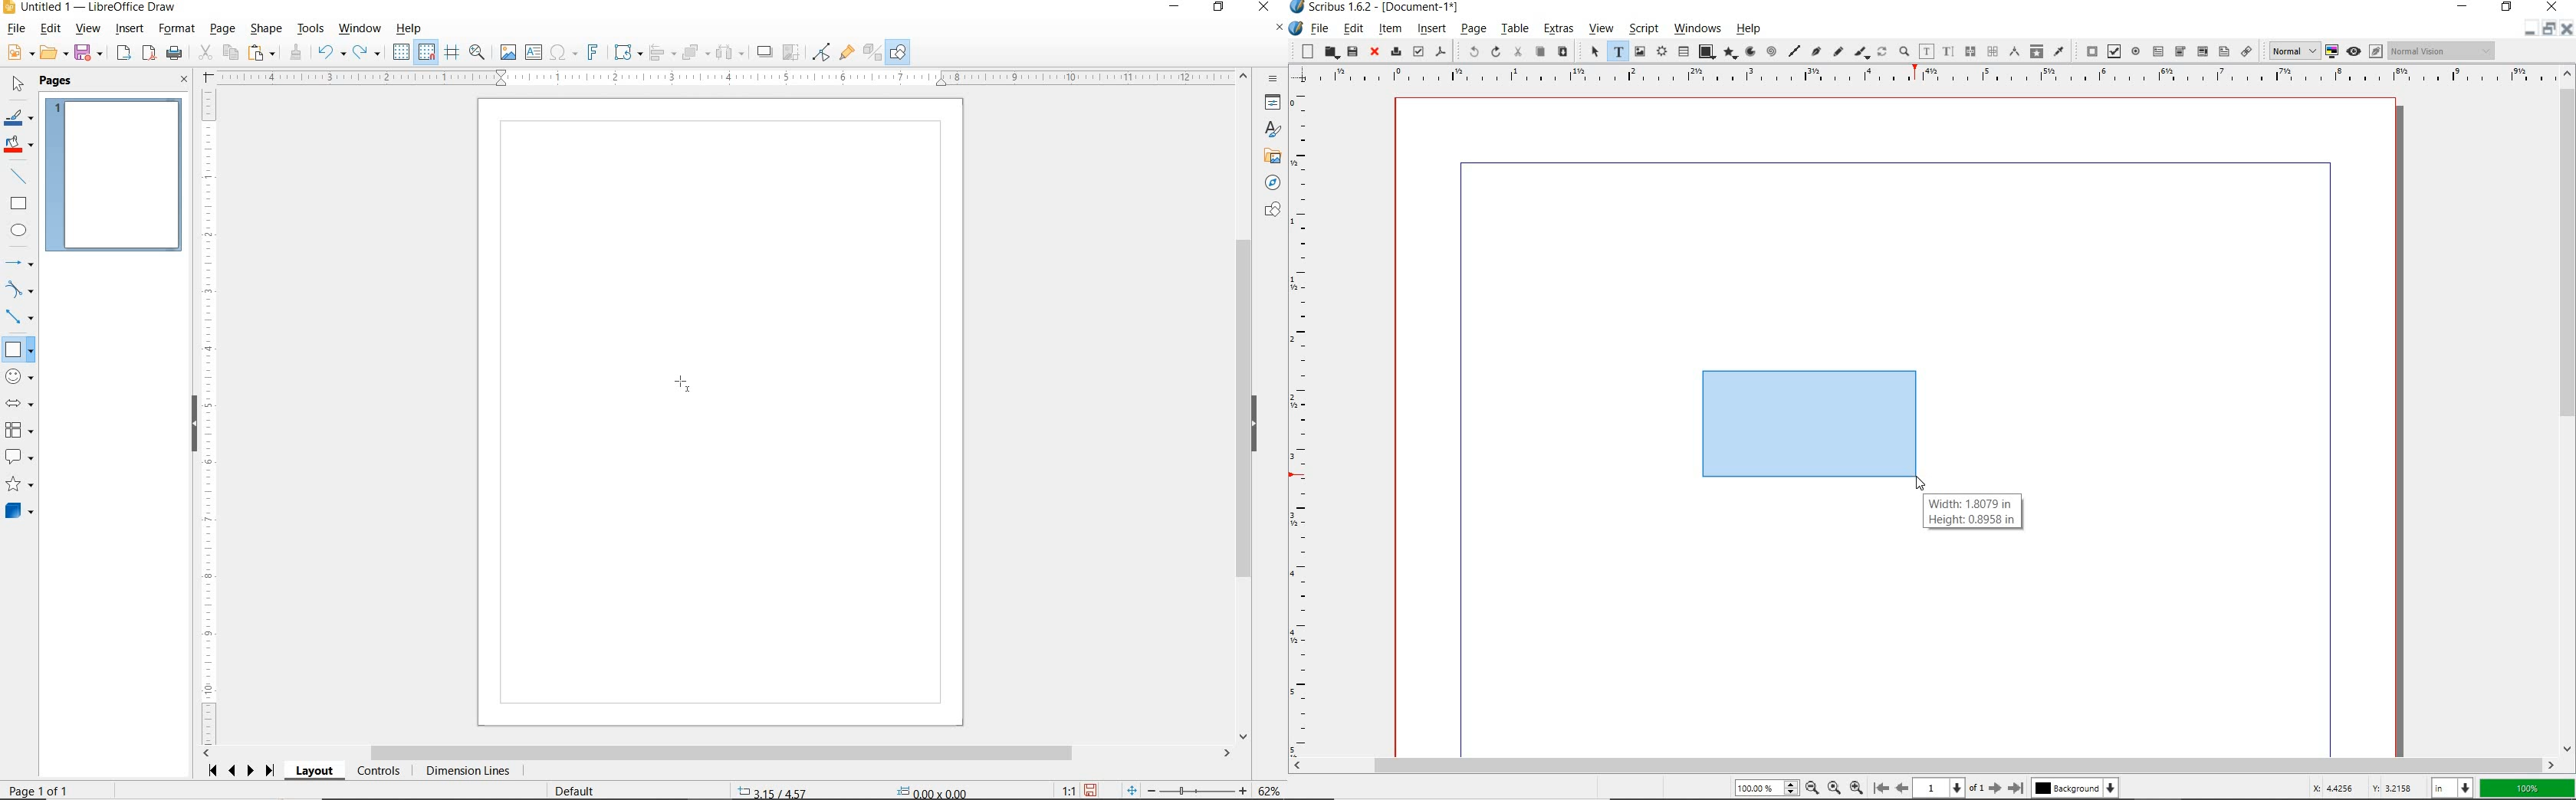 The height and width of the screenshot is (812, 2576). I want to click on pdf combo box, so click(2180, 52).